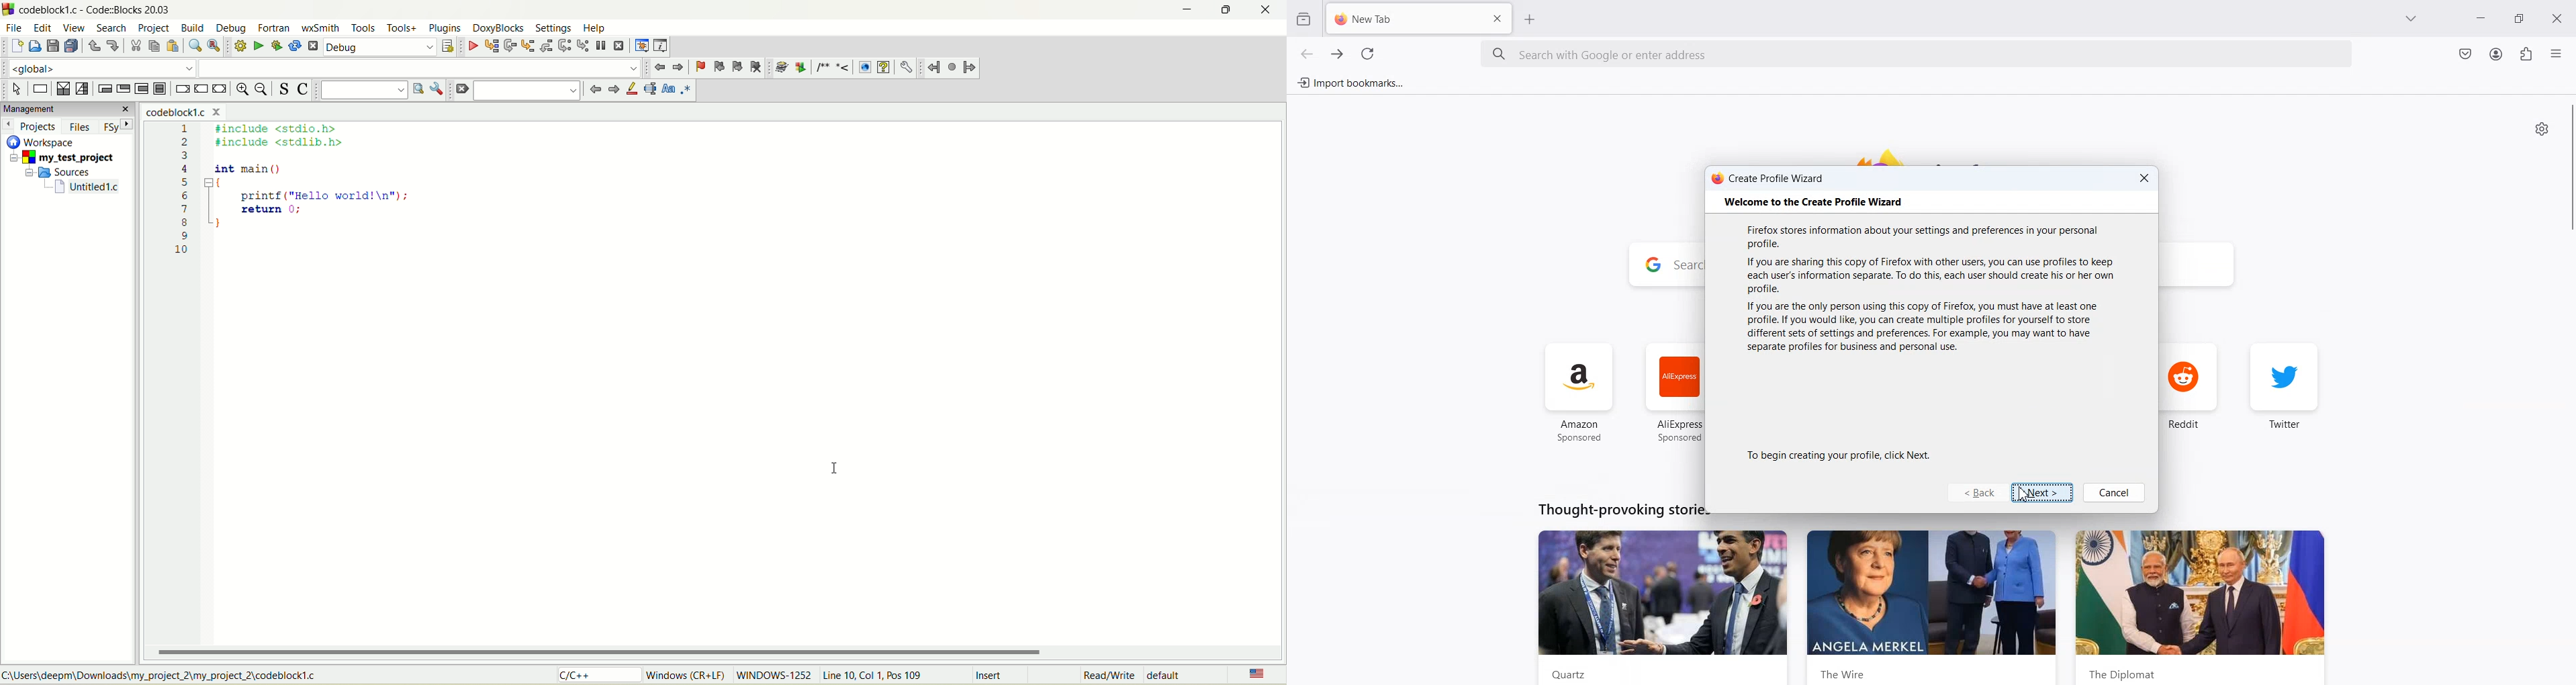 The width and height of the screenshot is (2576, 700). What do you see at coordinates (779, 68) in the screenshot?
I see `doxywizard` at bounding box center [779, 68].